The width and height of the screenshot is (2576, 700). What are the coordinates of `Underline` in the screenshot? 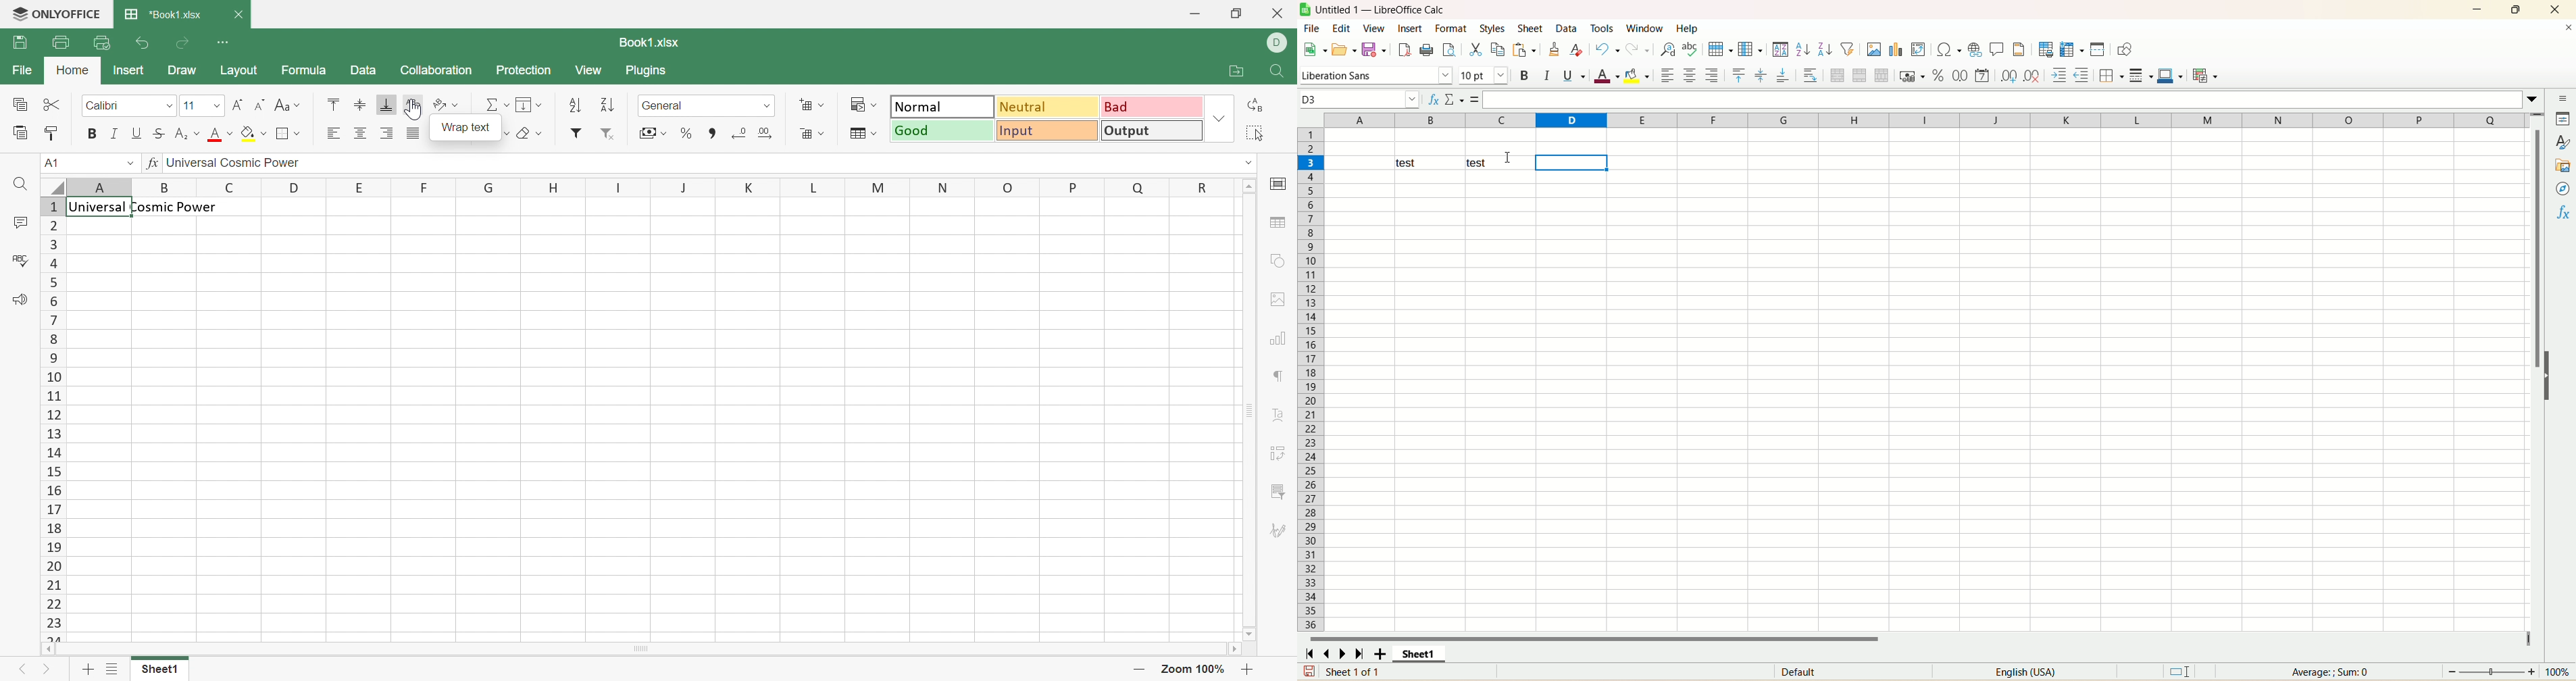 It's located at (136, 133).